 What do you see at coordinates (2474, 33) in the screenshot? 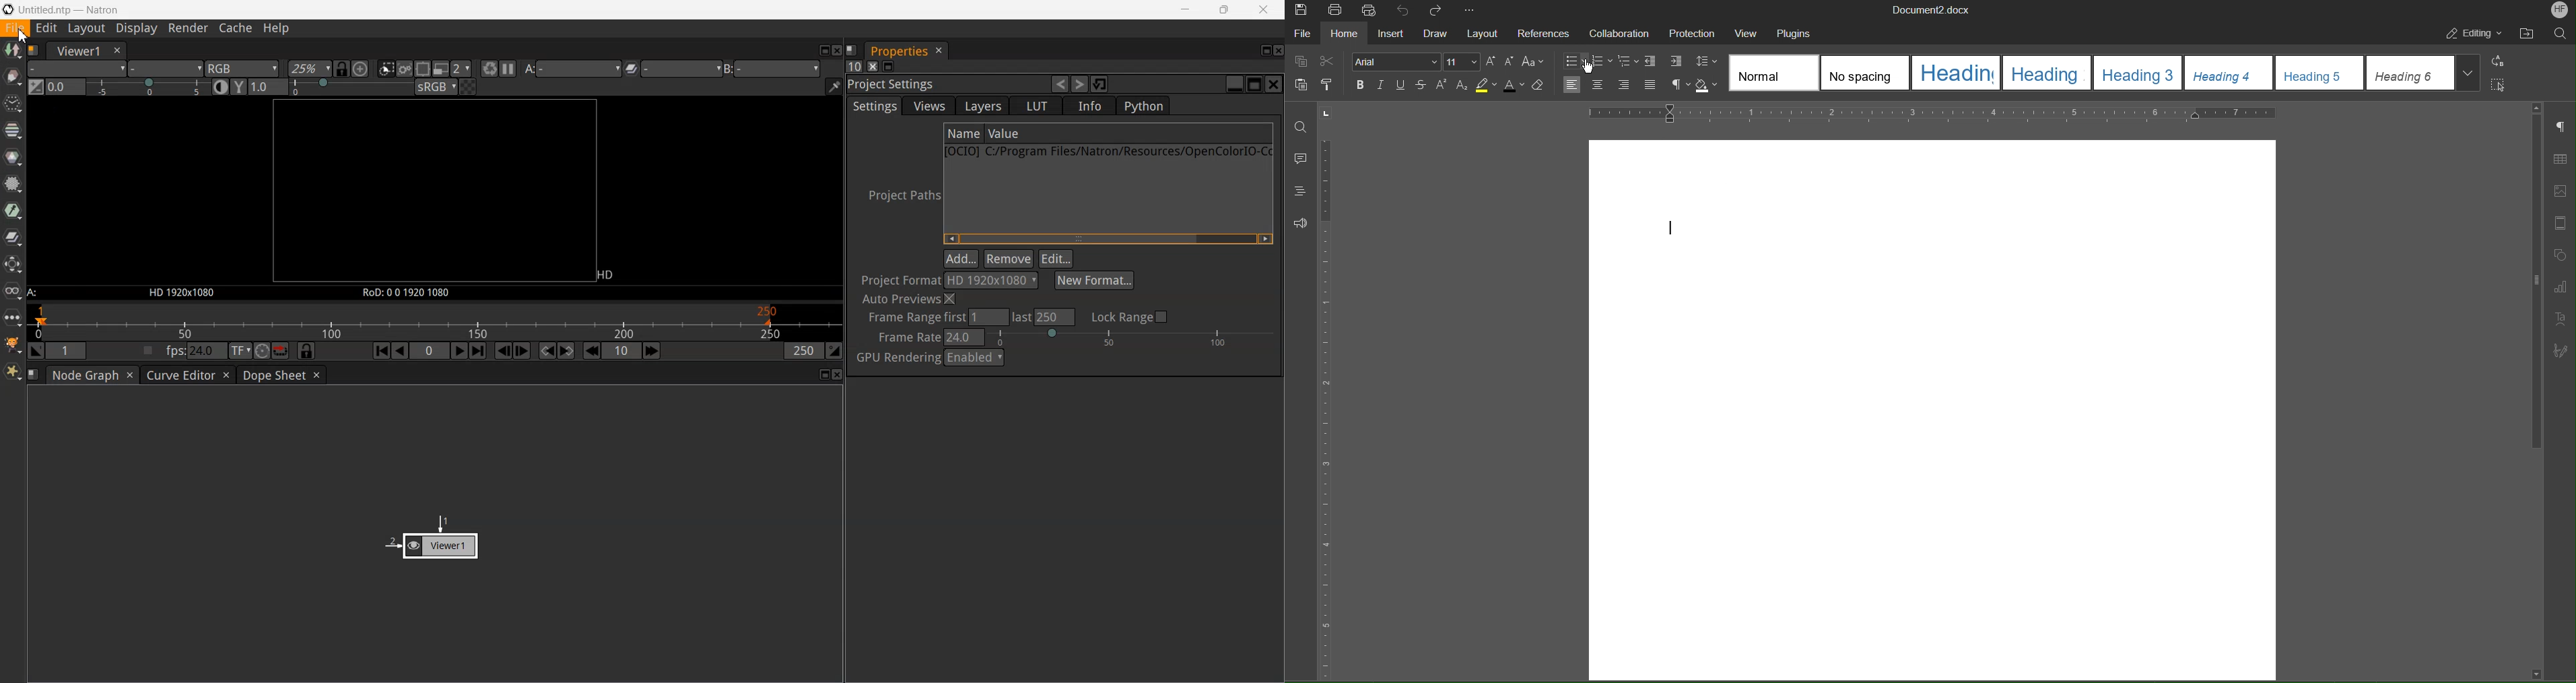
I see `Editing` at bounding box center [2474, 33].